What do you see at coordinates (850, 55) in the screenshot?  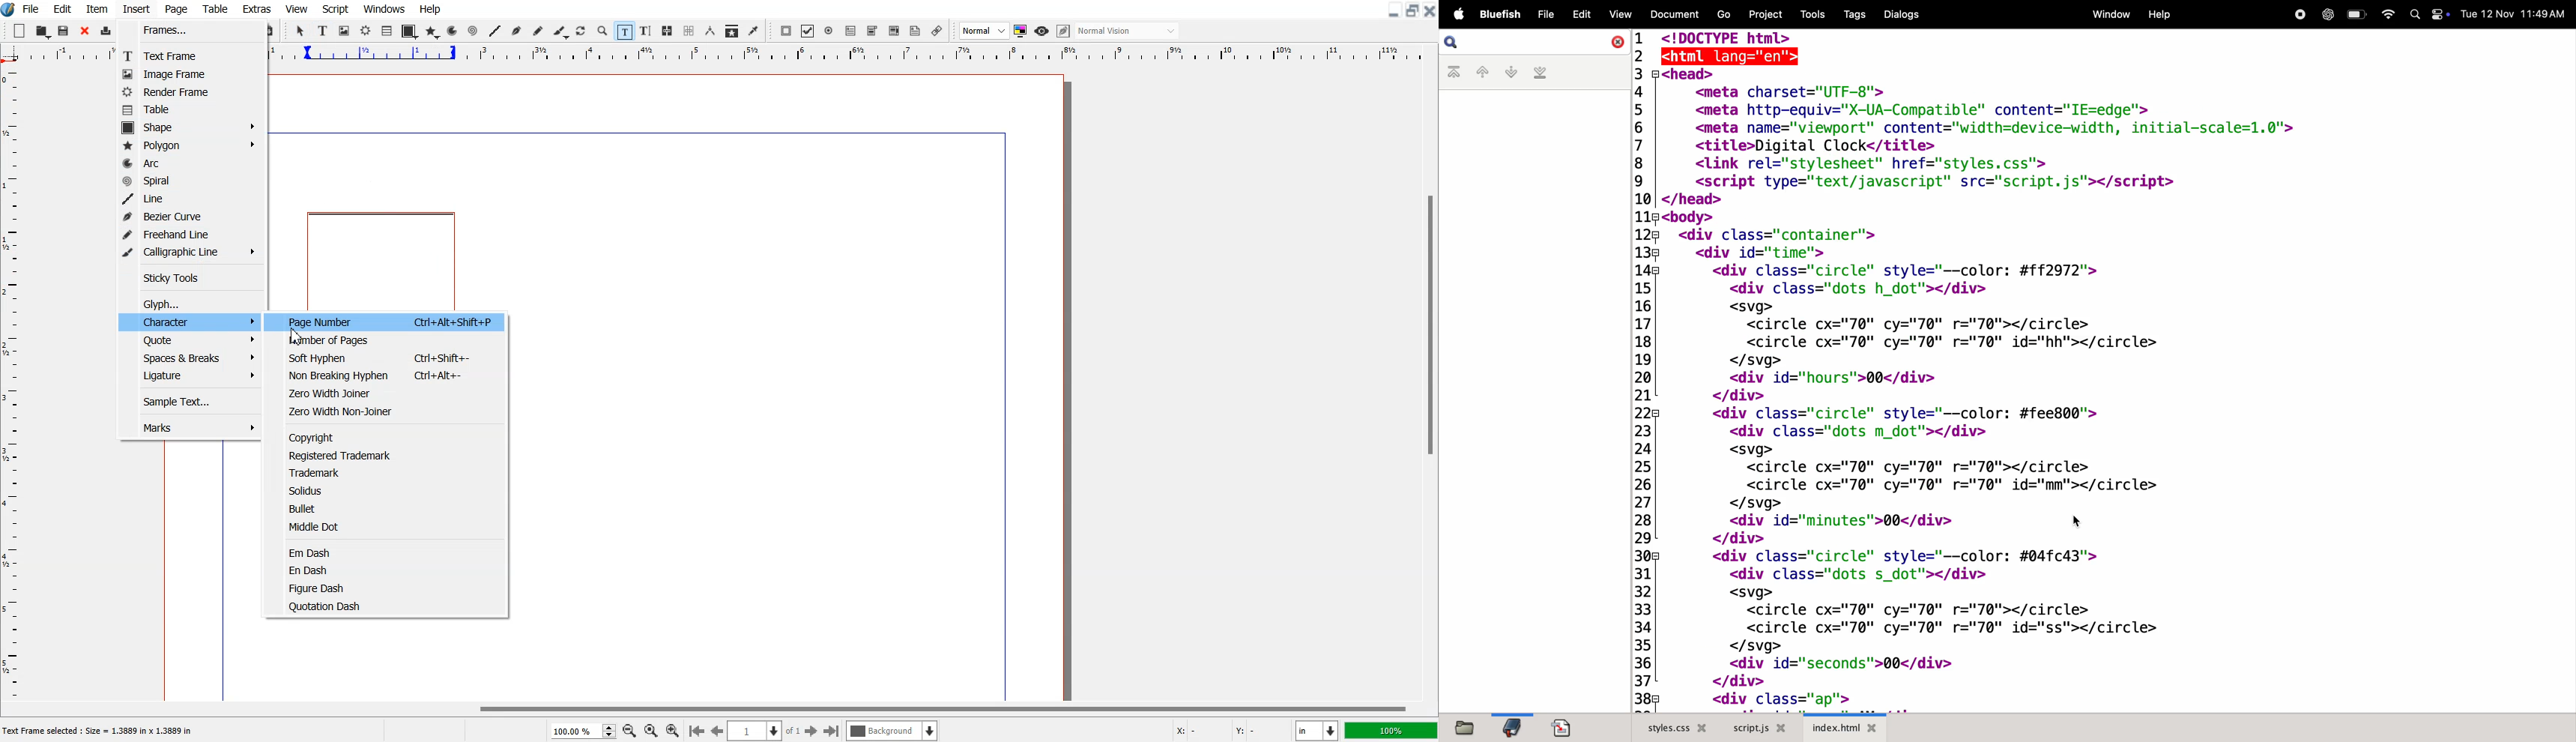 I see `Horizontal Scale` at bounding box center [850, 55].